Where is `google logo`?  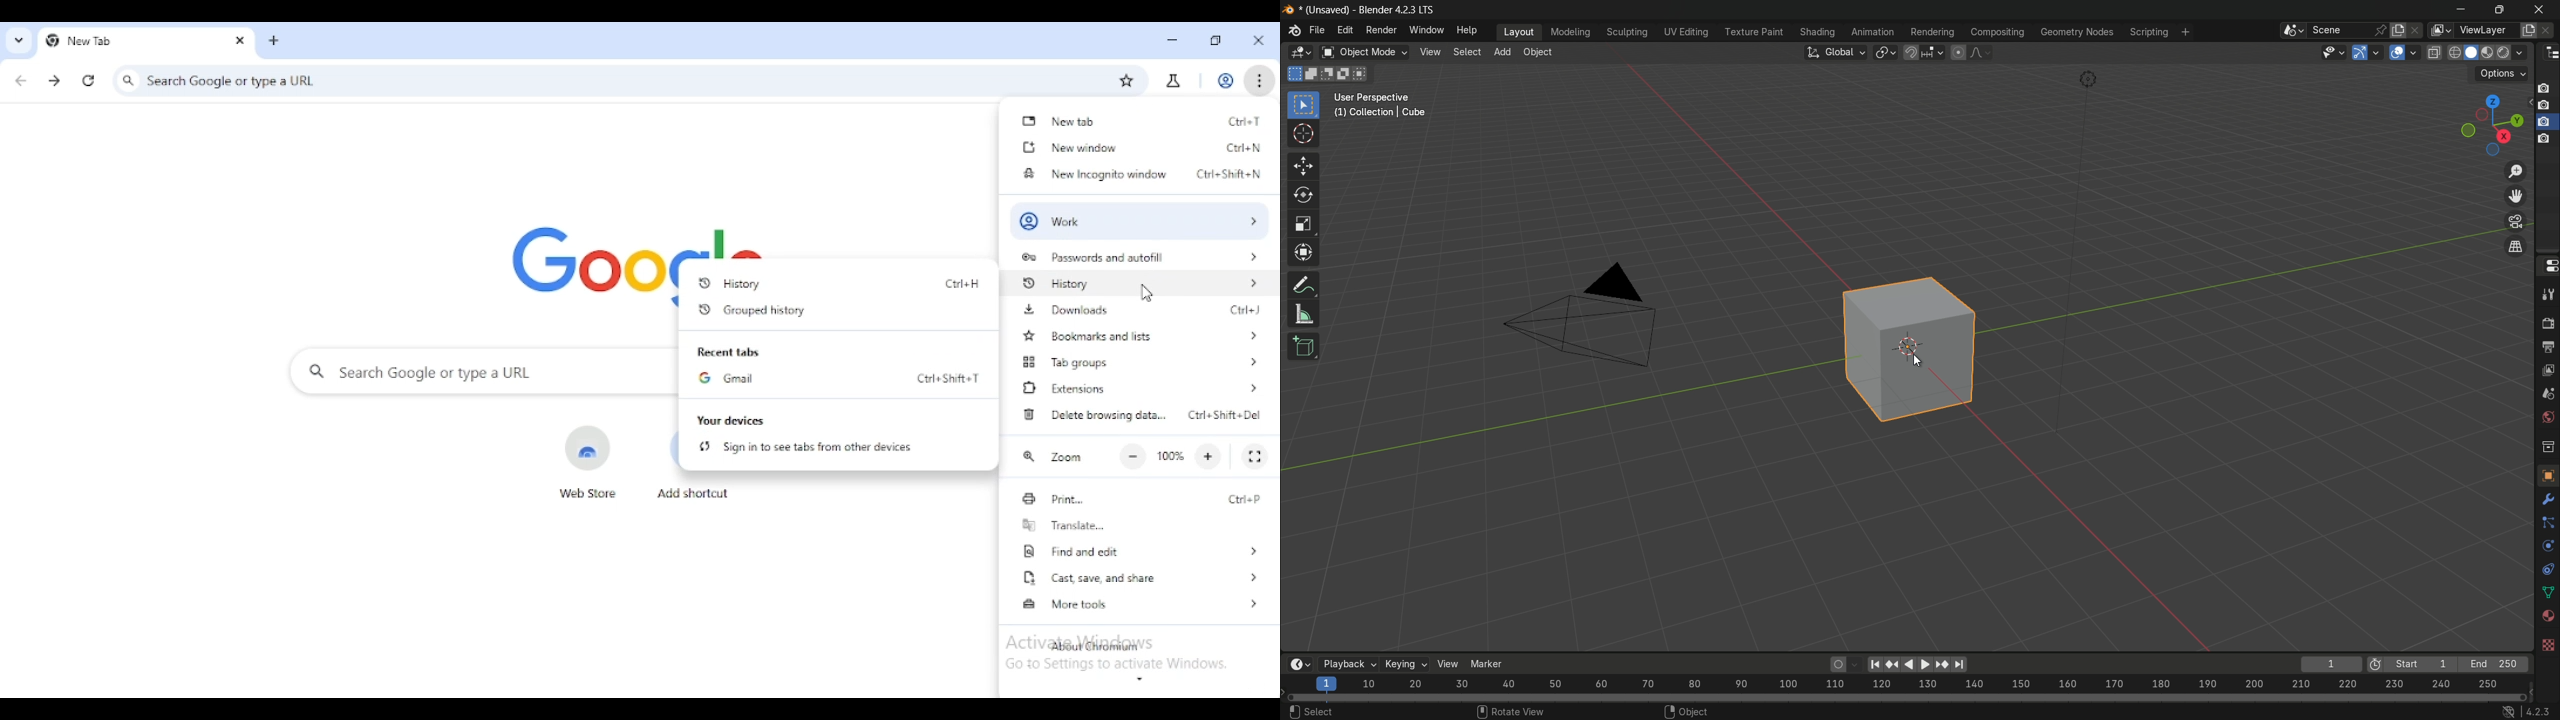 google logo is located at coordinates (584, 265).